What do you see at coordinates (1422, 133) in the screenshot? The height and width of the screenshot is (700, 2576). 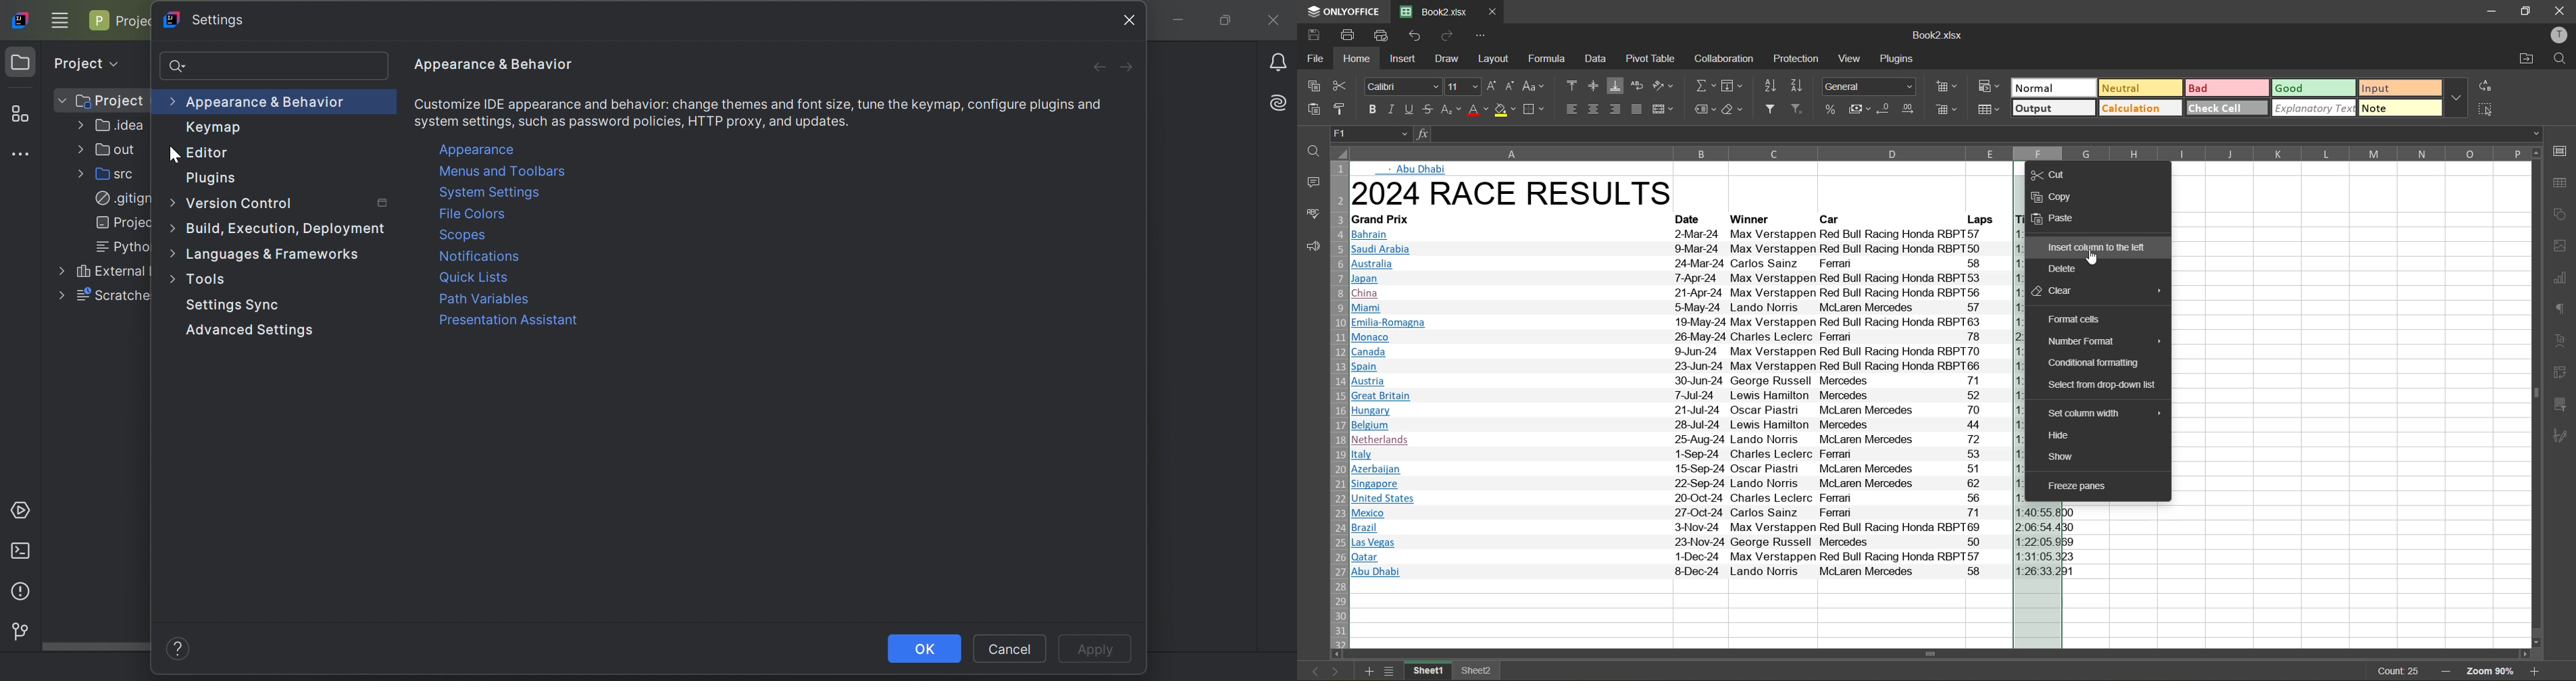 I see `formula input` at bounding box center [1422, 133].